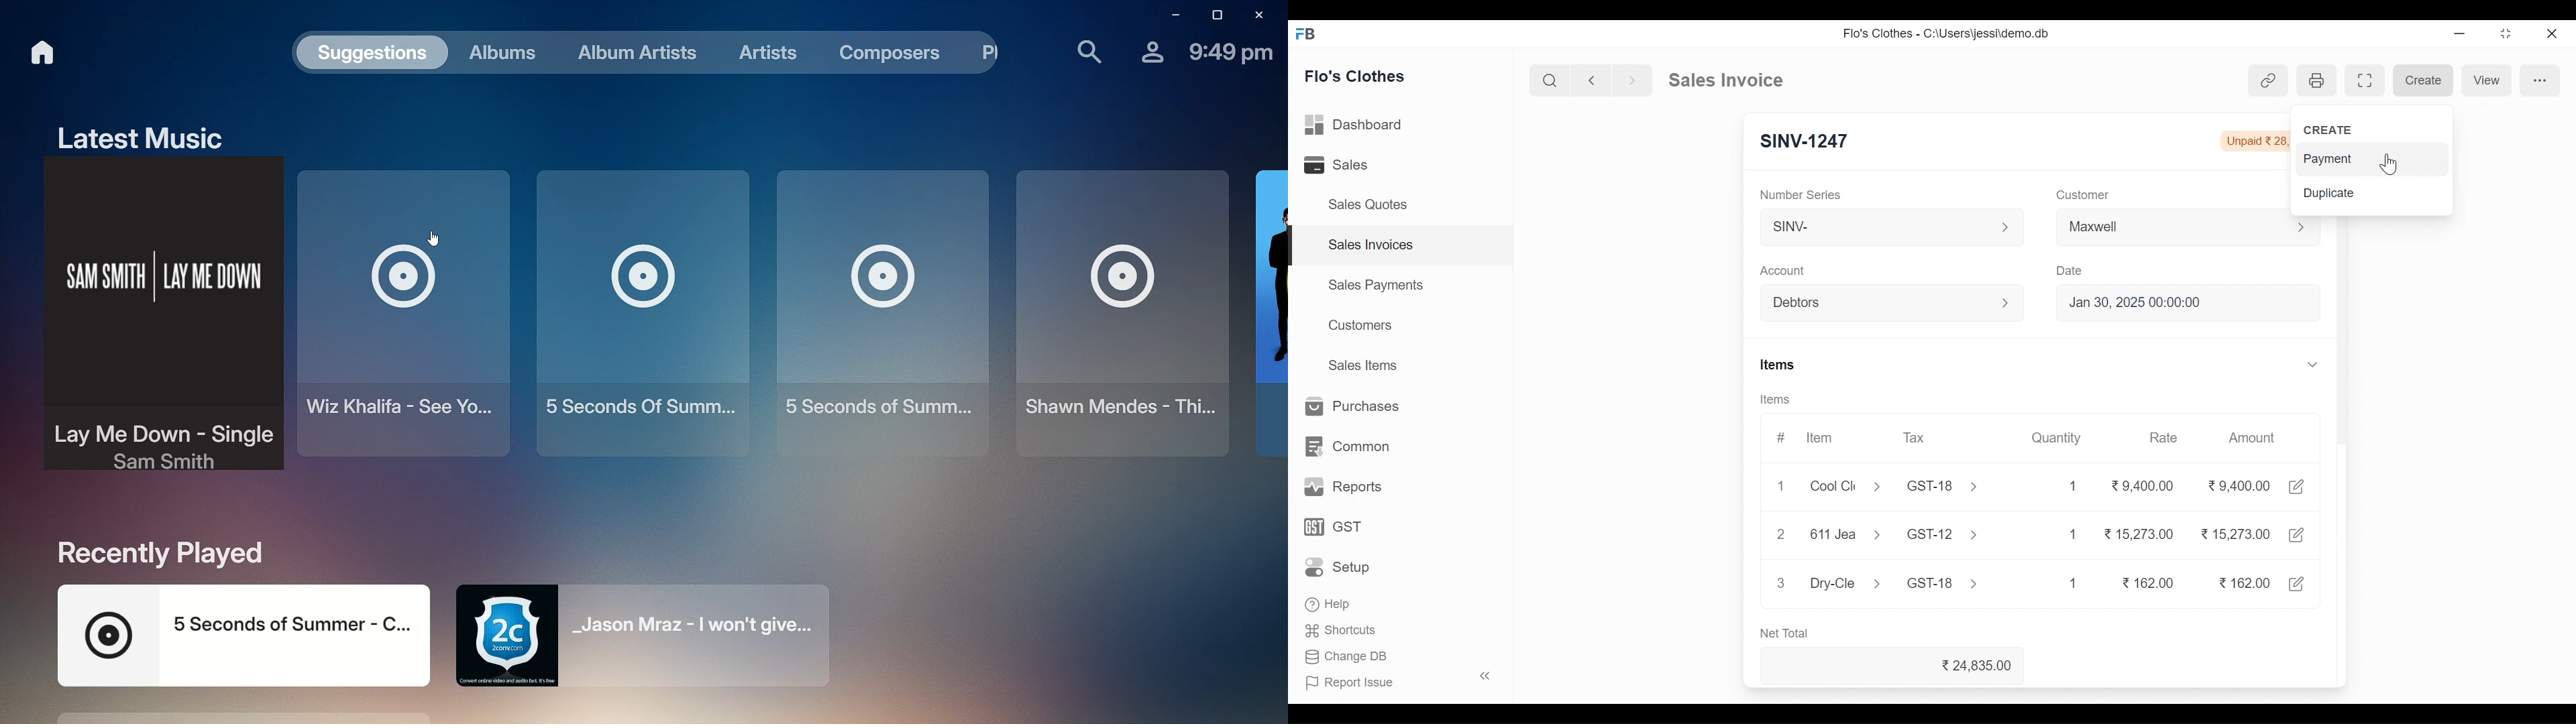 The width and height of the screenshot is (2576, 728). Describe the element at coordinates (1377, 284) in the screenshot. I see `Sales Payments` at that location.